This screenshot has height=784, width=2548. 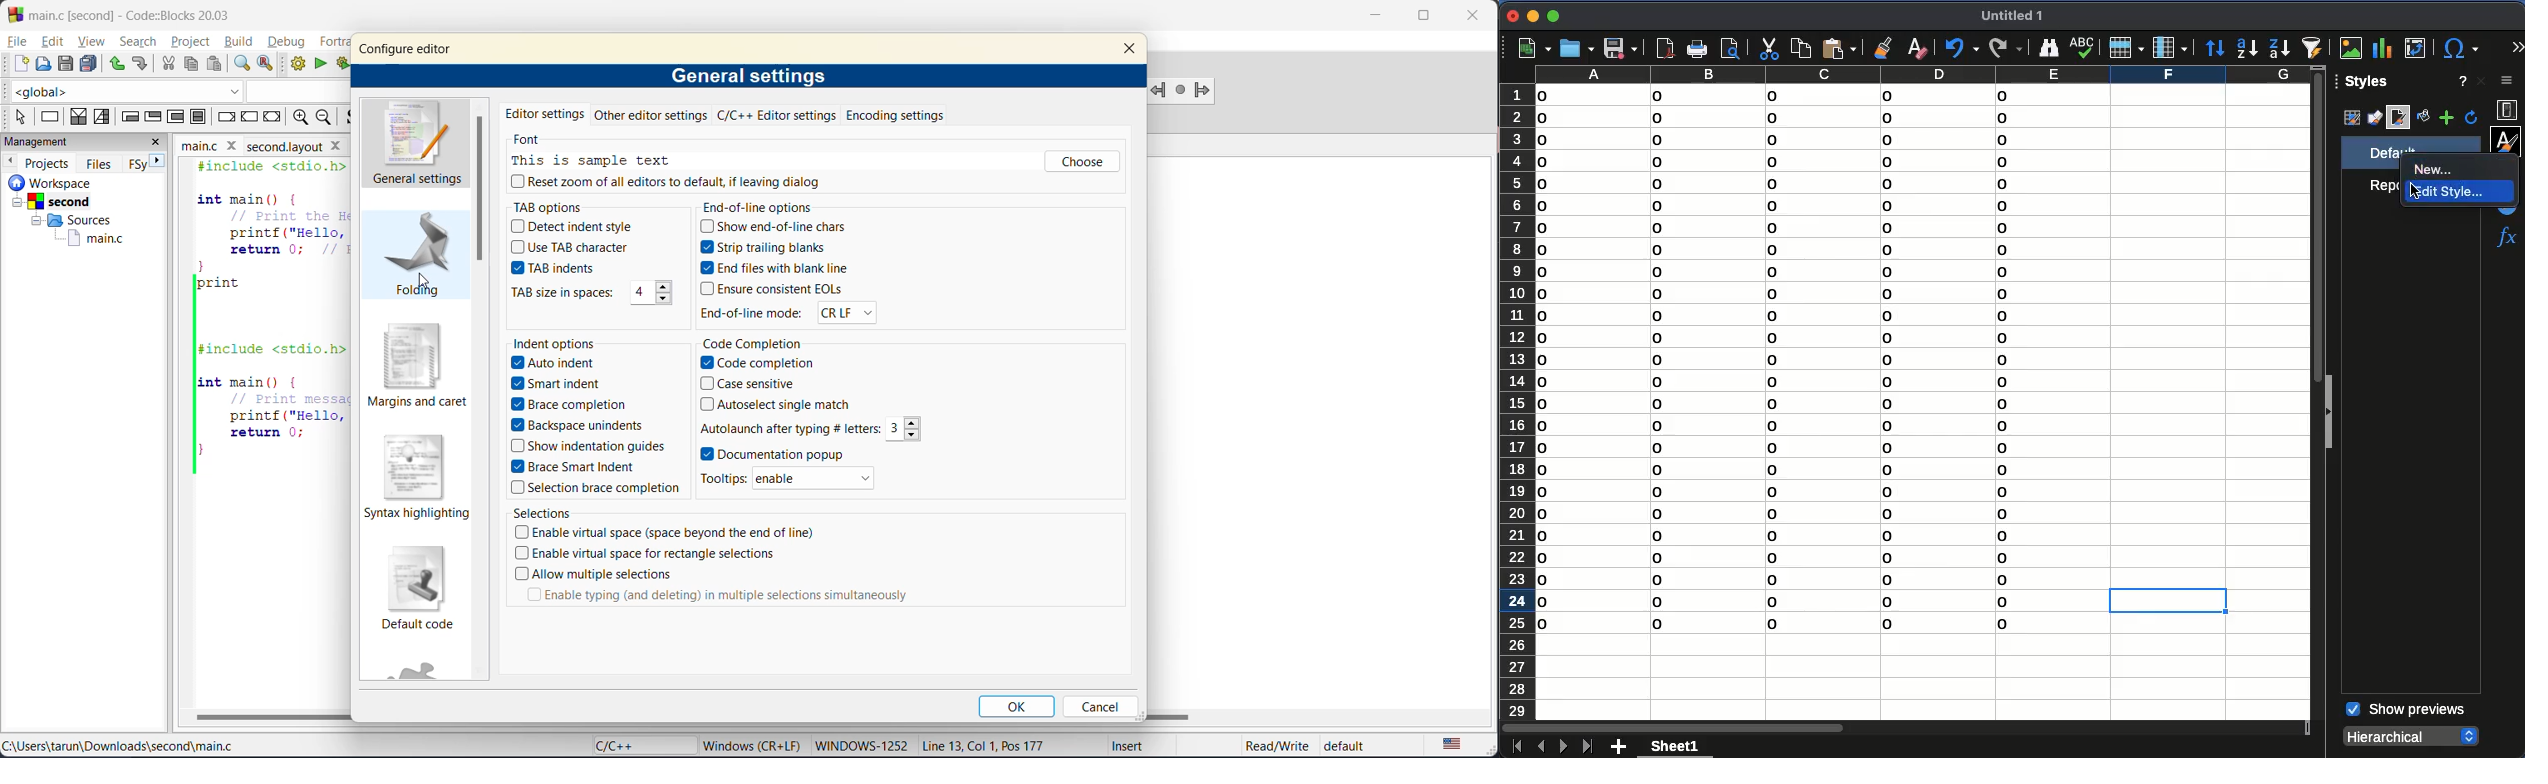 I want to click on copy, so click(x=192, y=65).